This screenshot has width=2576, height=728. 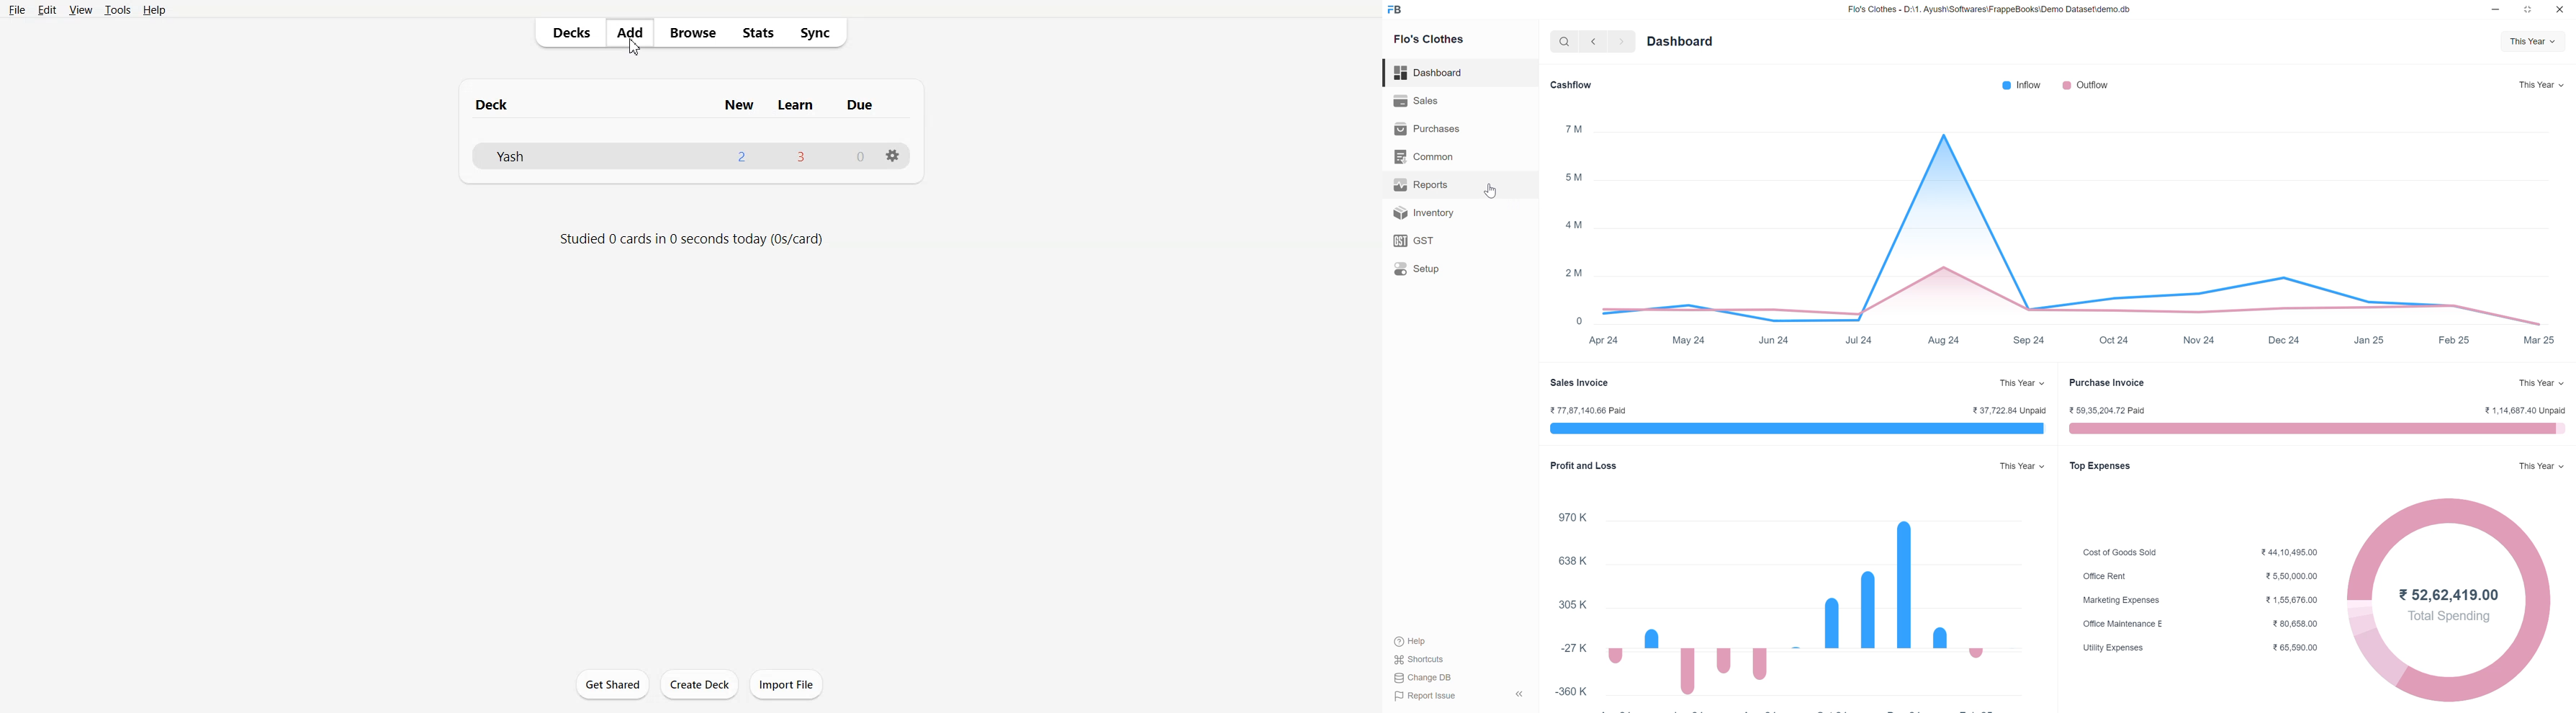 I want to click on Deck, so click(x=495, y=103).